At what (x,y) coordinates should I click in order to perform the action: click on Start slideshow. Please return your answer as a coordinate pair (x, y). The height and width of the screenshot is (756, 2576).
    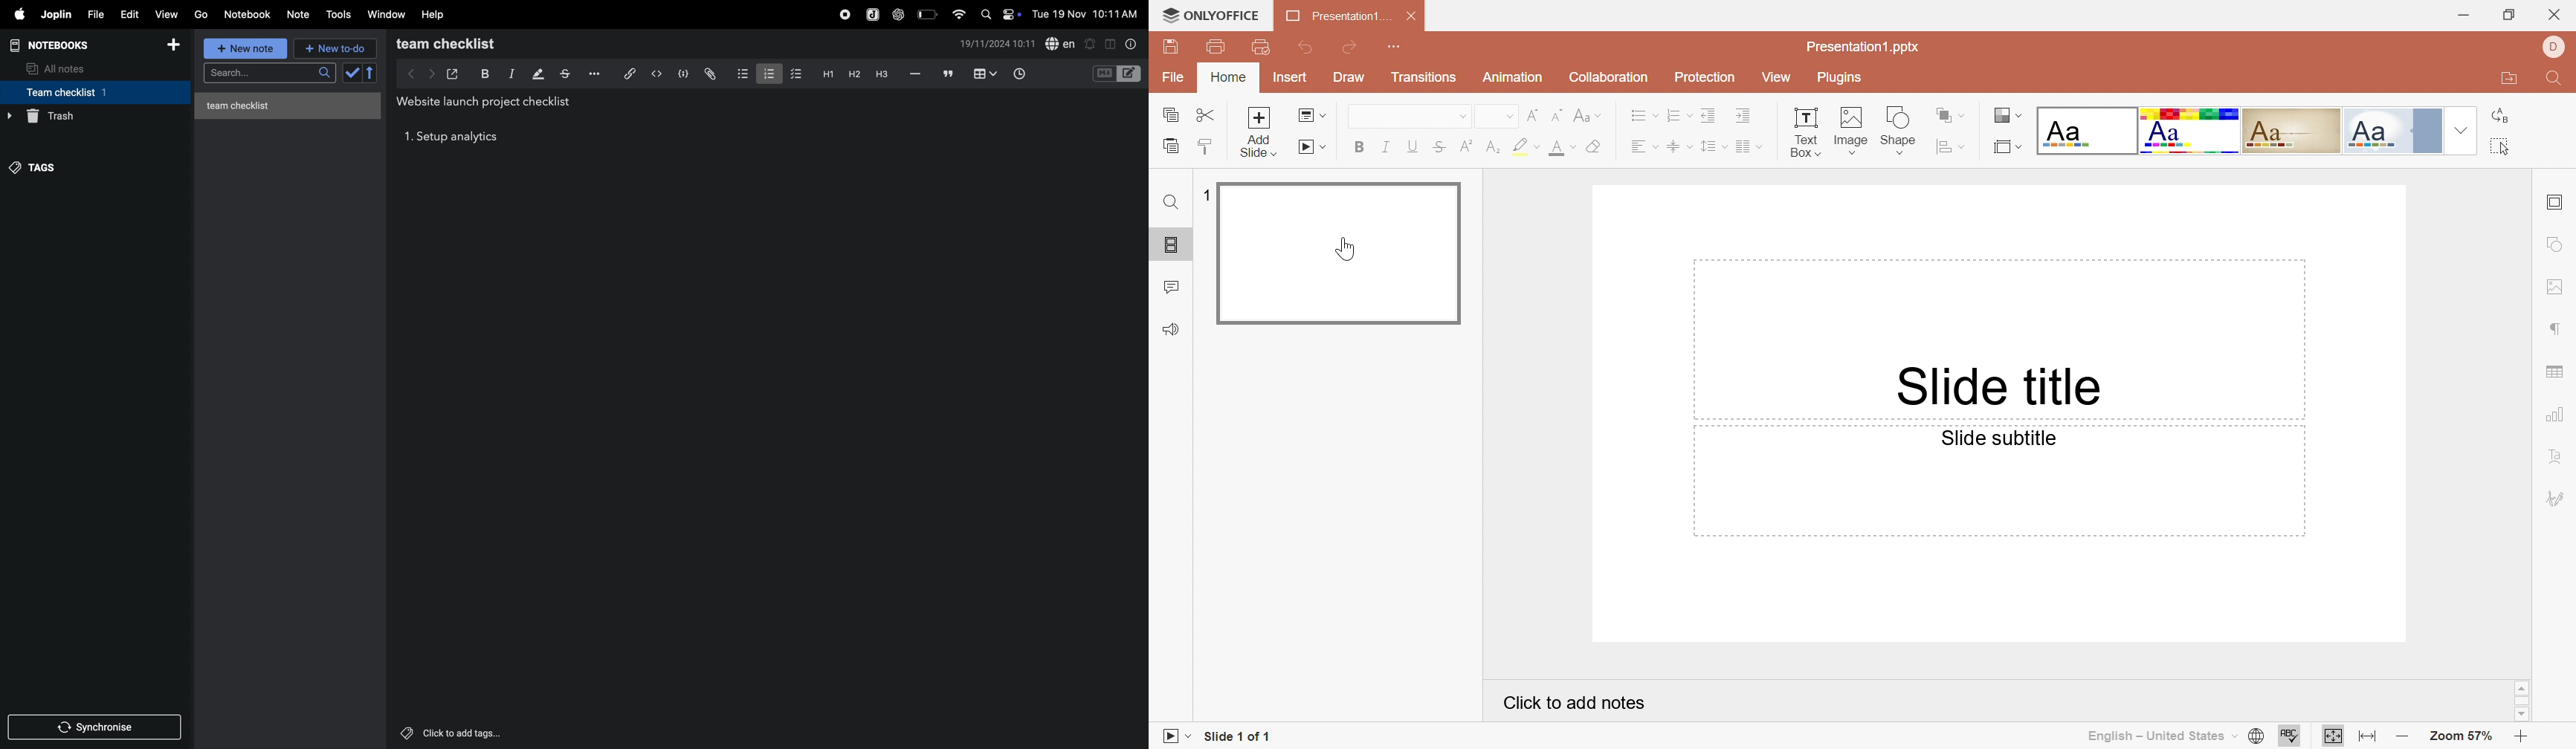
    Looking at the image, I should click on (1311, 146).